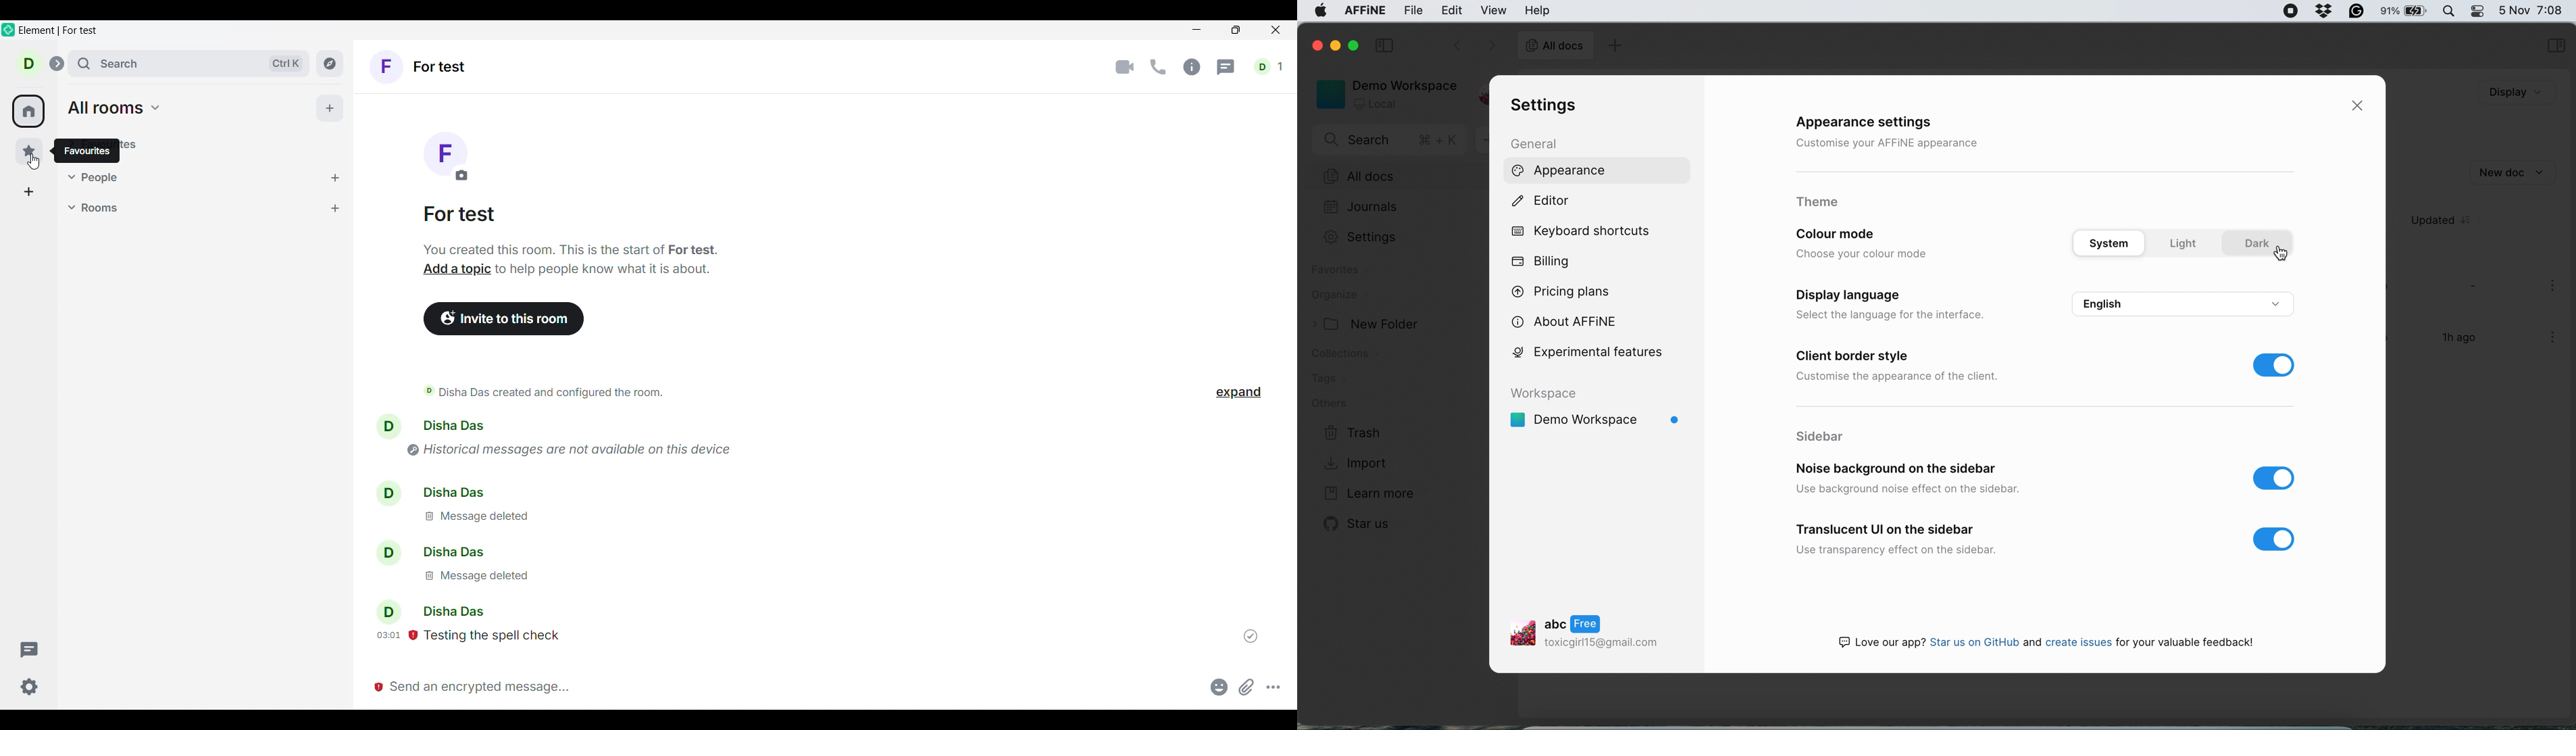  What do you see at coordinates (1660, 179) in the screenshot?
I see `cursor on Appearance` at bounding box center [1660, 179].